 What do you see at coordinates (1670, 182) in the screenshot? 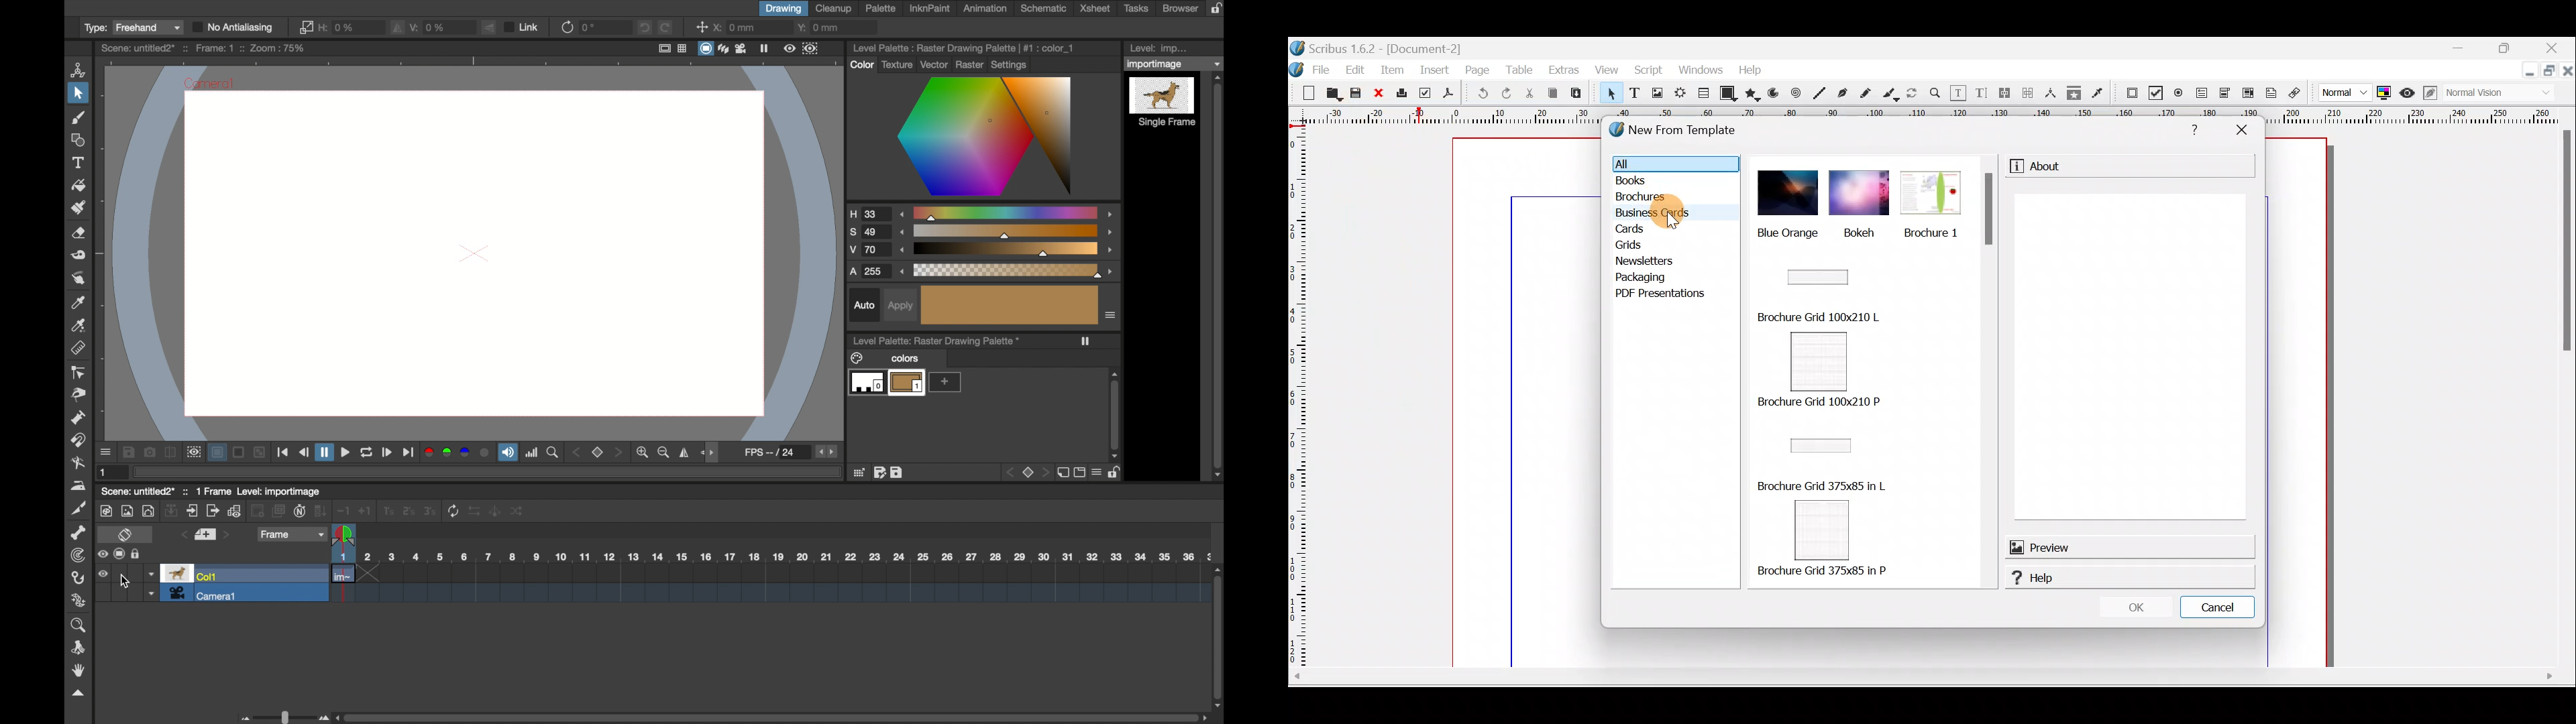
I see `Books` at bounding box center [1670, 182].